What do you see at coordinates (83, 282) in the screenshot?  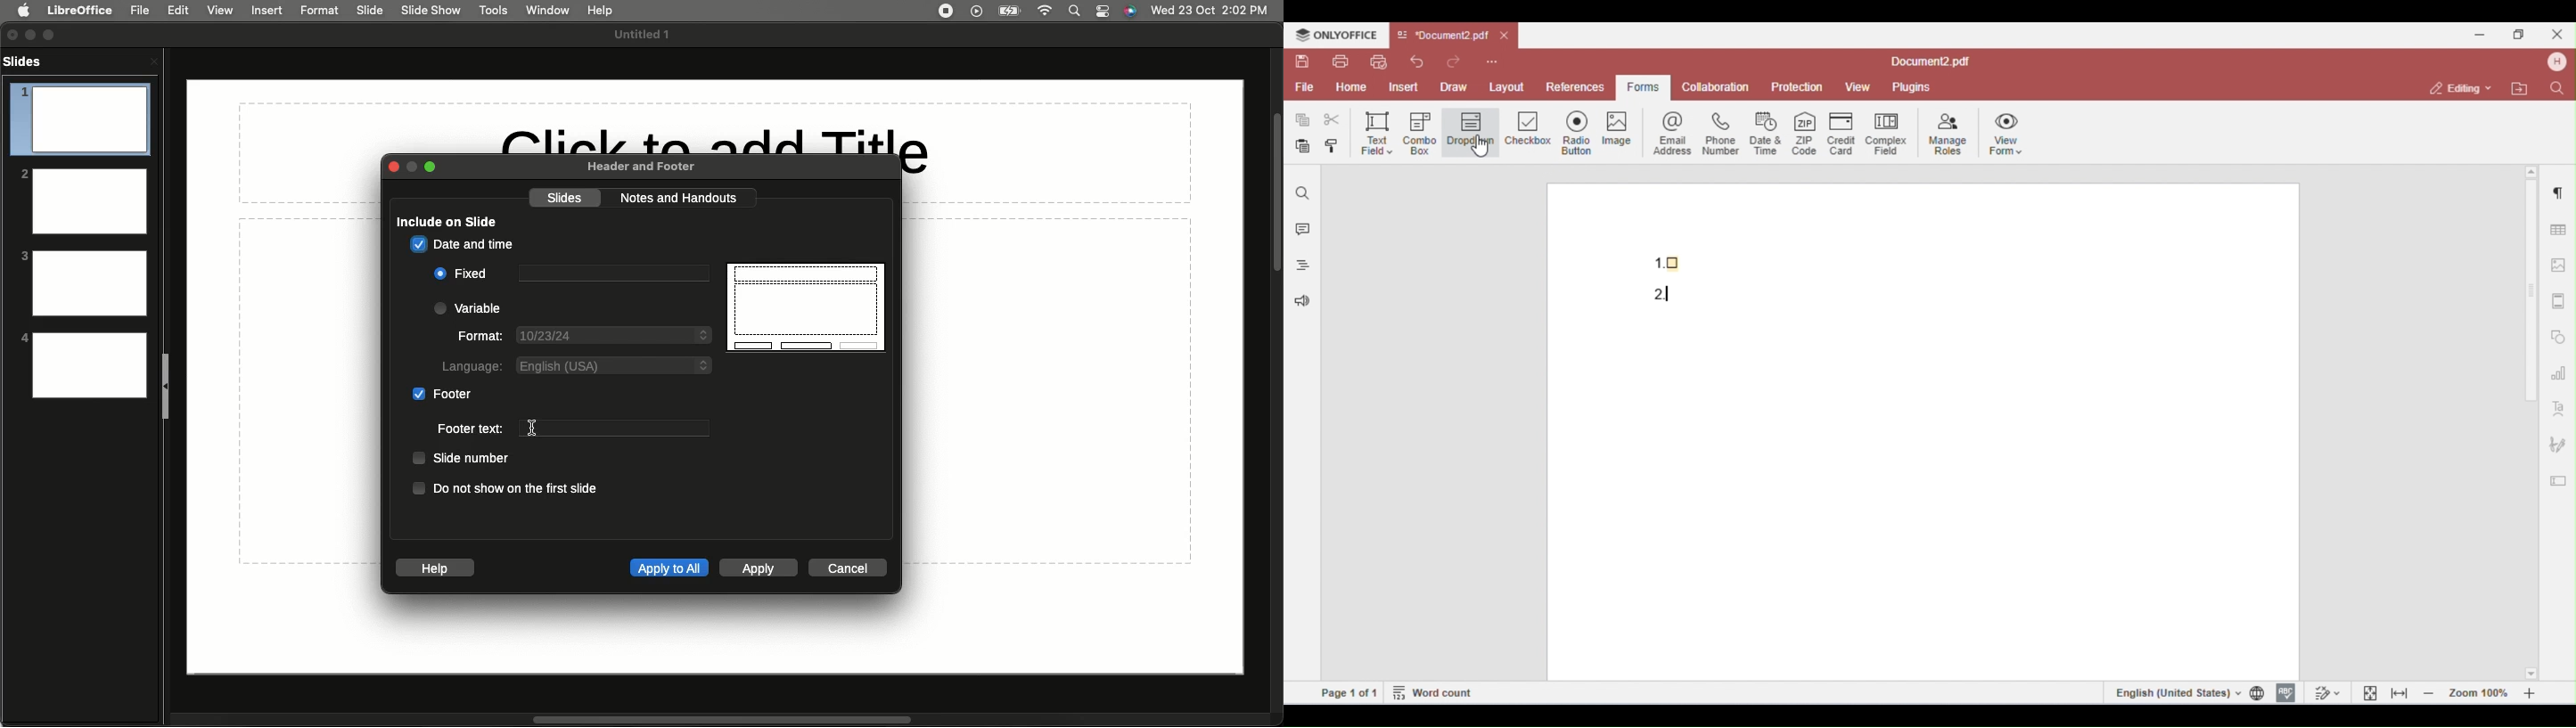 I see `3` at bounding box center [83, 282].